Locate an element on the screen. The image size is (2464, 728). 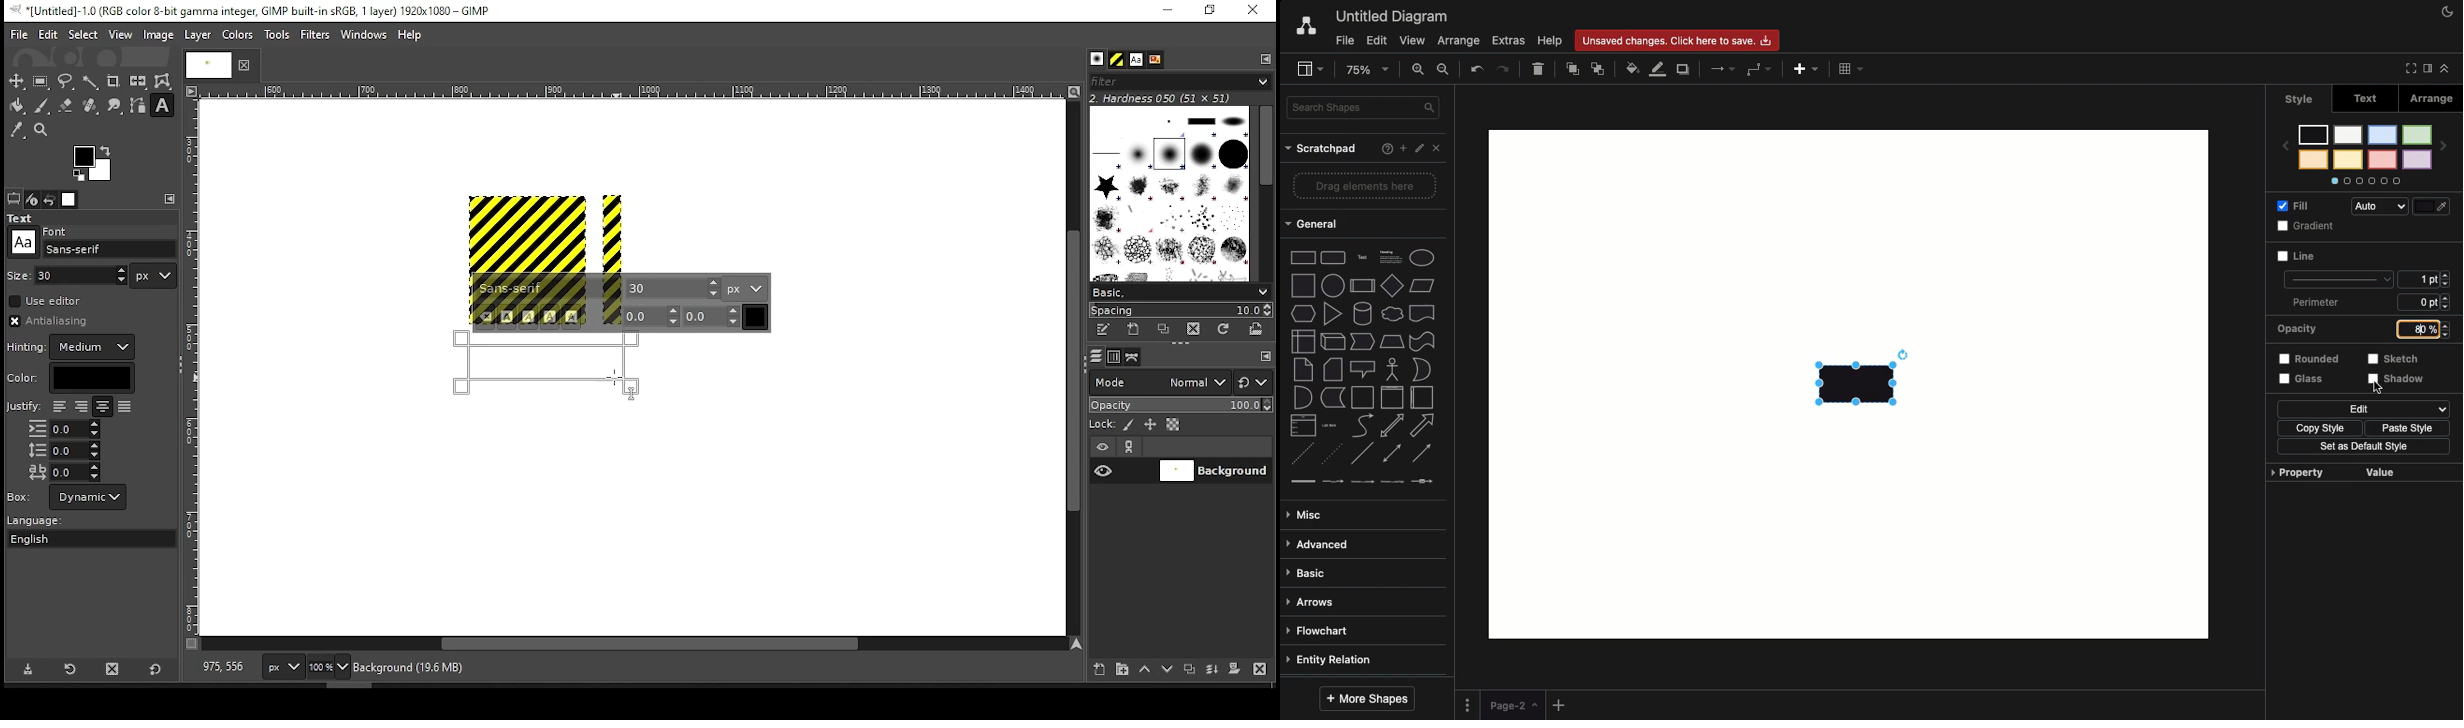
Zoom in is located at coordinates (1419, 72).